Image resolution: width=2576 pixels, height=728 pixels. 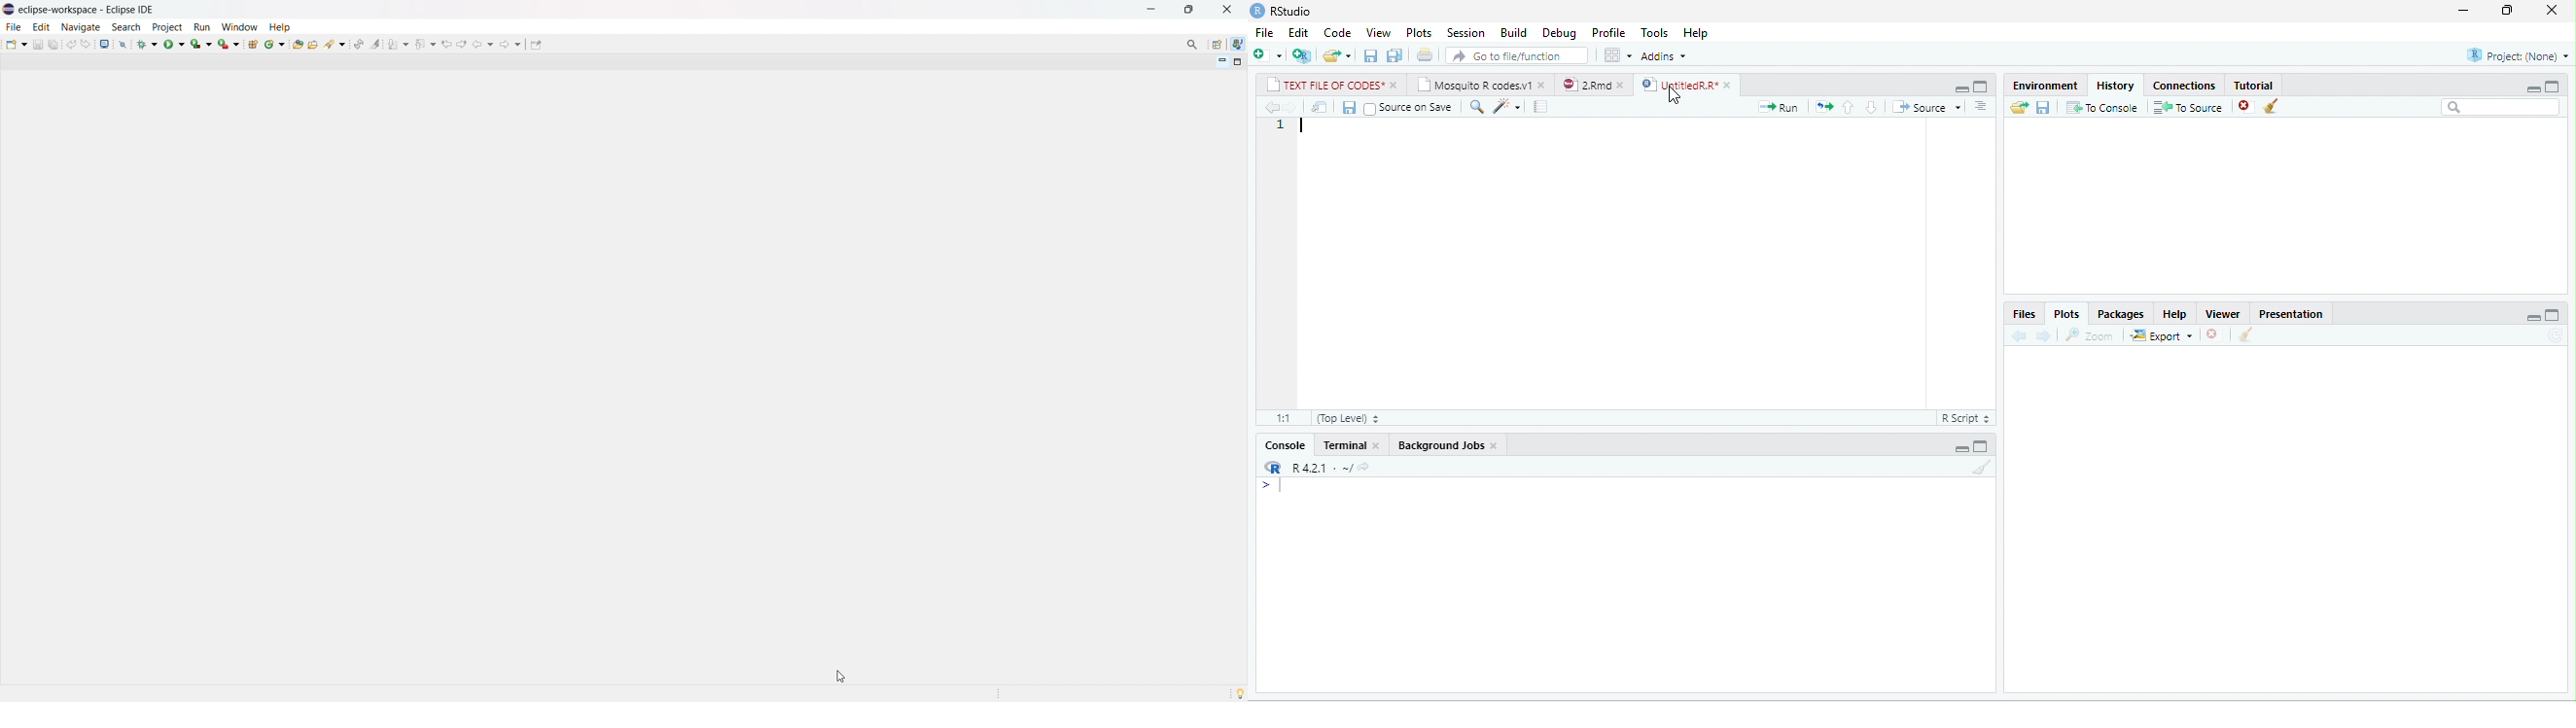 What do you see at coordinates (2044, 335) in the screenshot?
I see `forward` at bounding box center [2044, 335].